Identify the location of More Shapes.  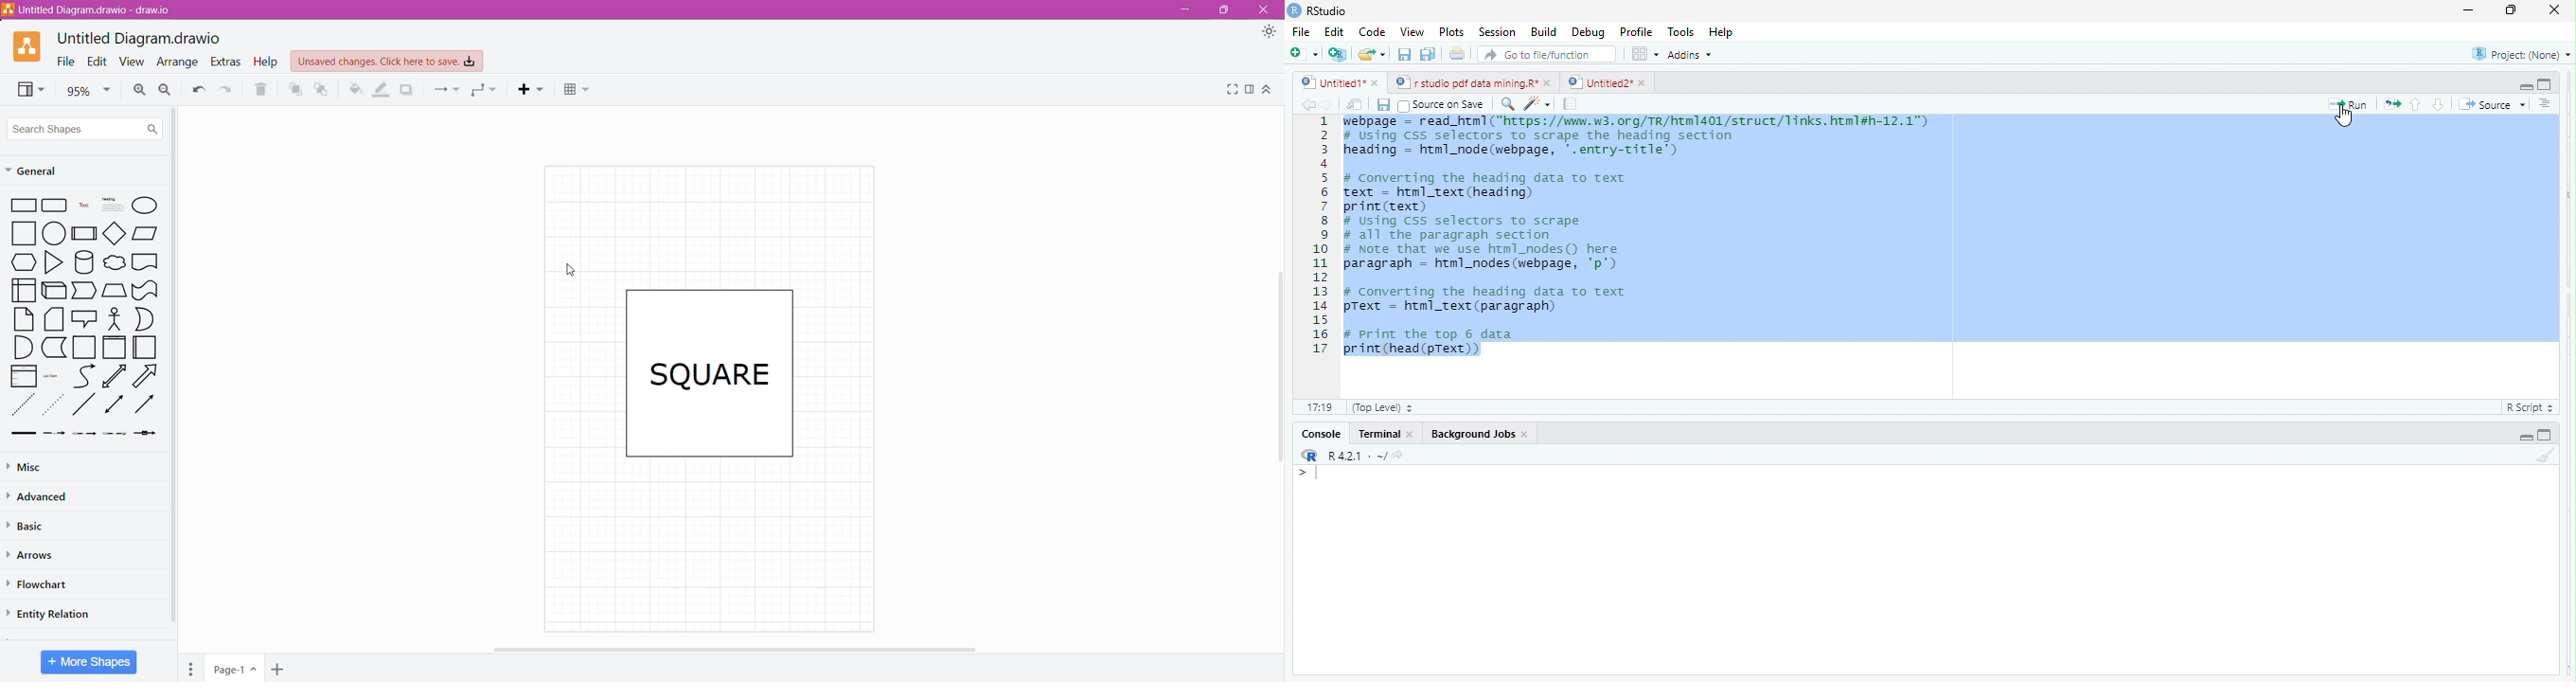
(88, 662).